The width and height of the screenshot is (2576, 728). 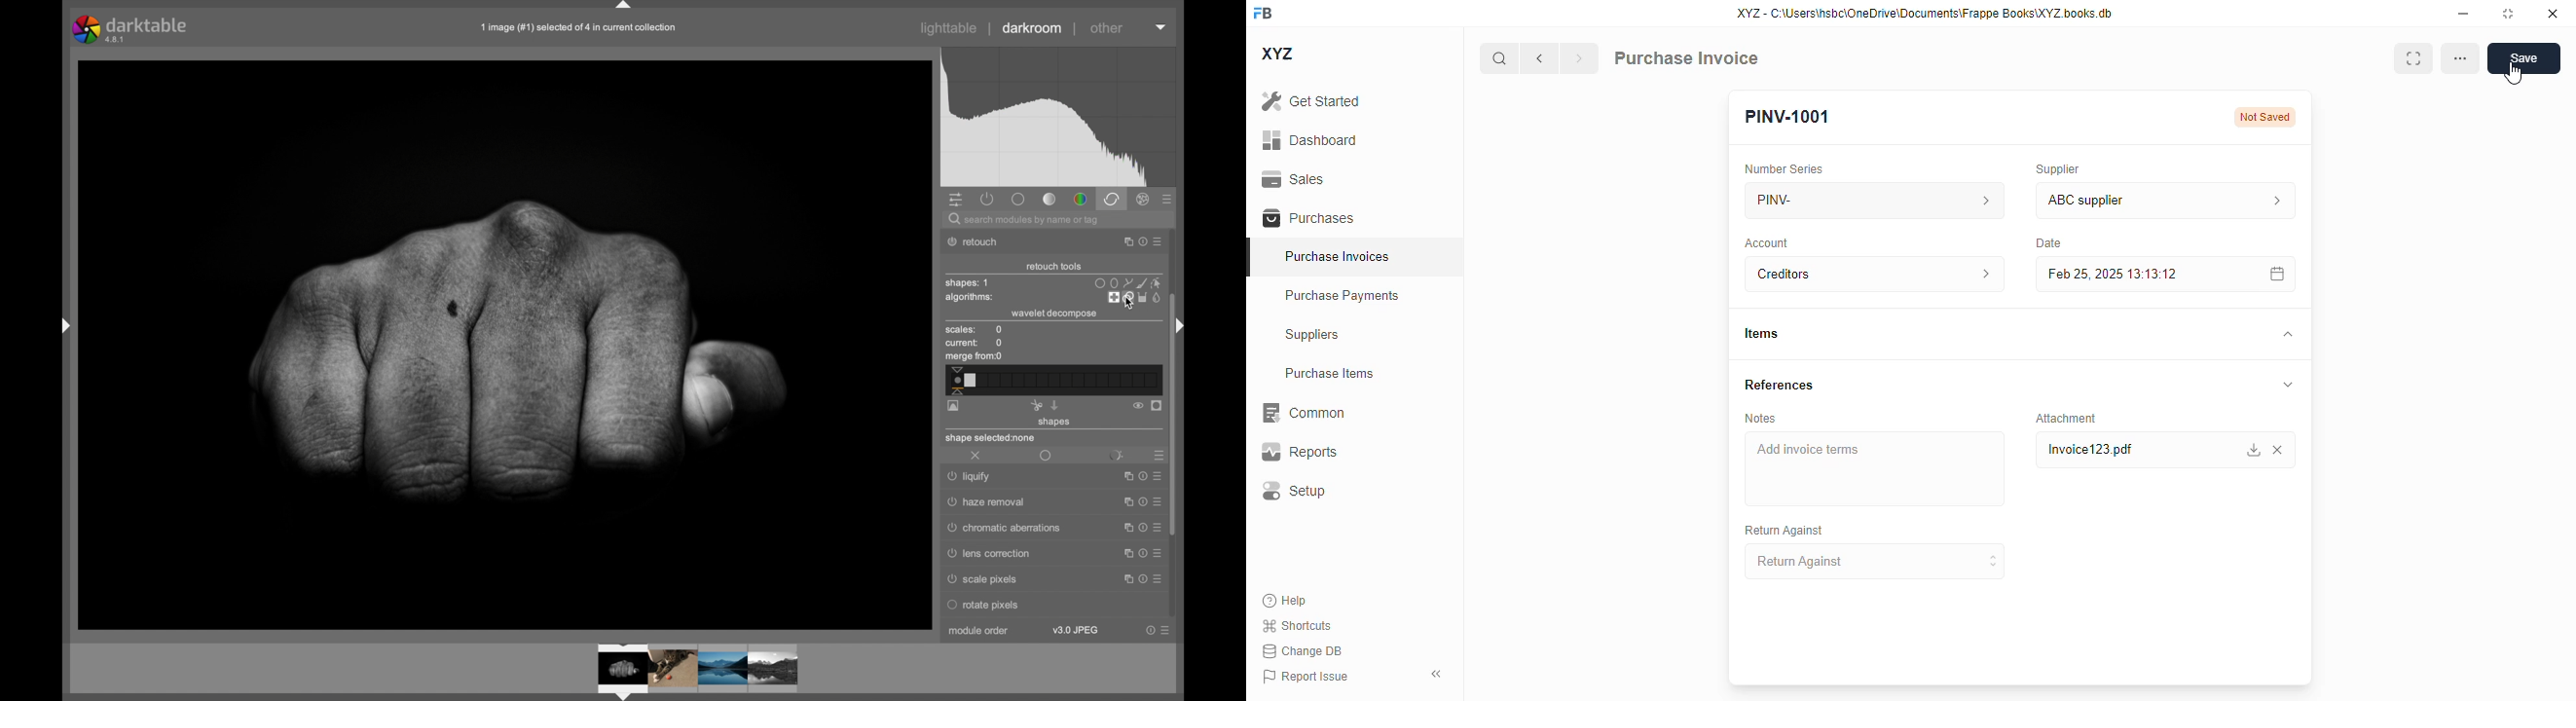 I want to click on attachment, so click(x=2066, y=418).